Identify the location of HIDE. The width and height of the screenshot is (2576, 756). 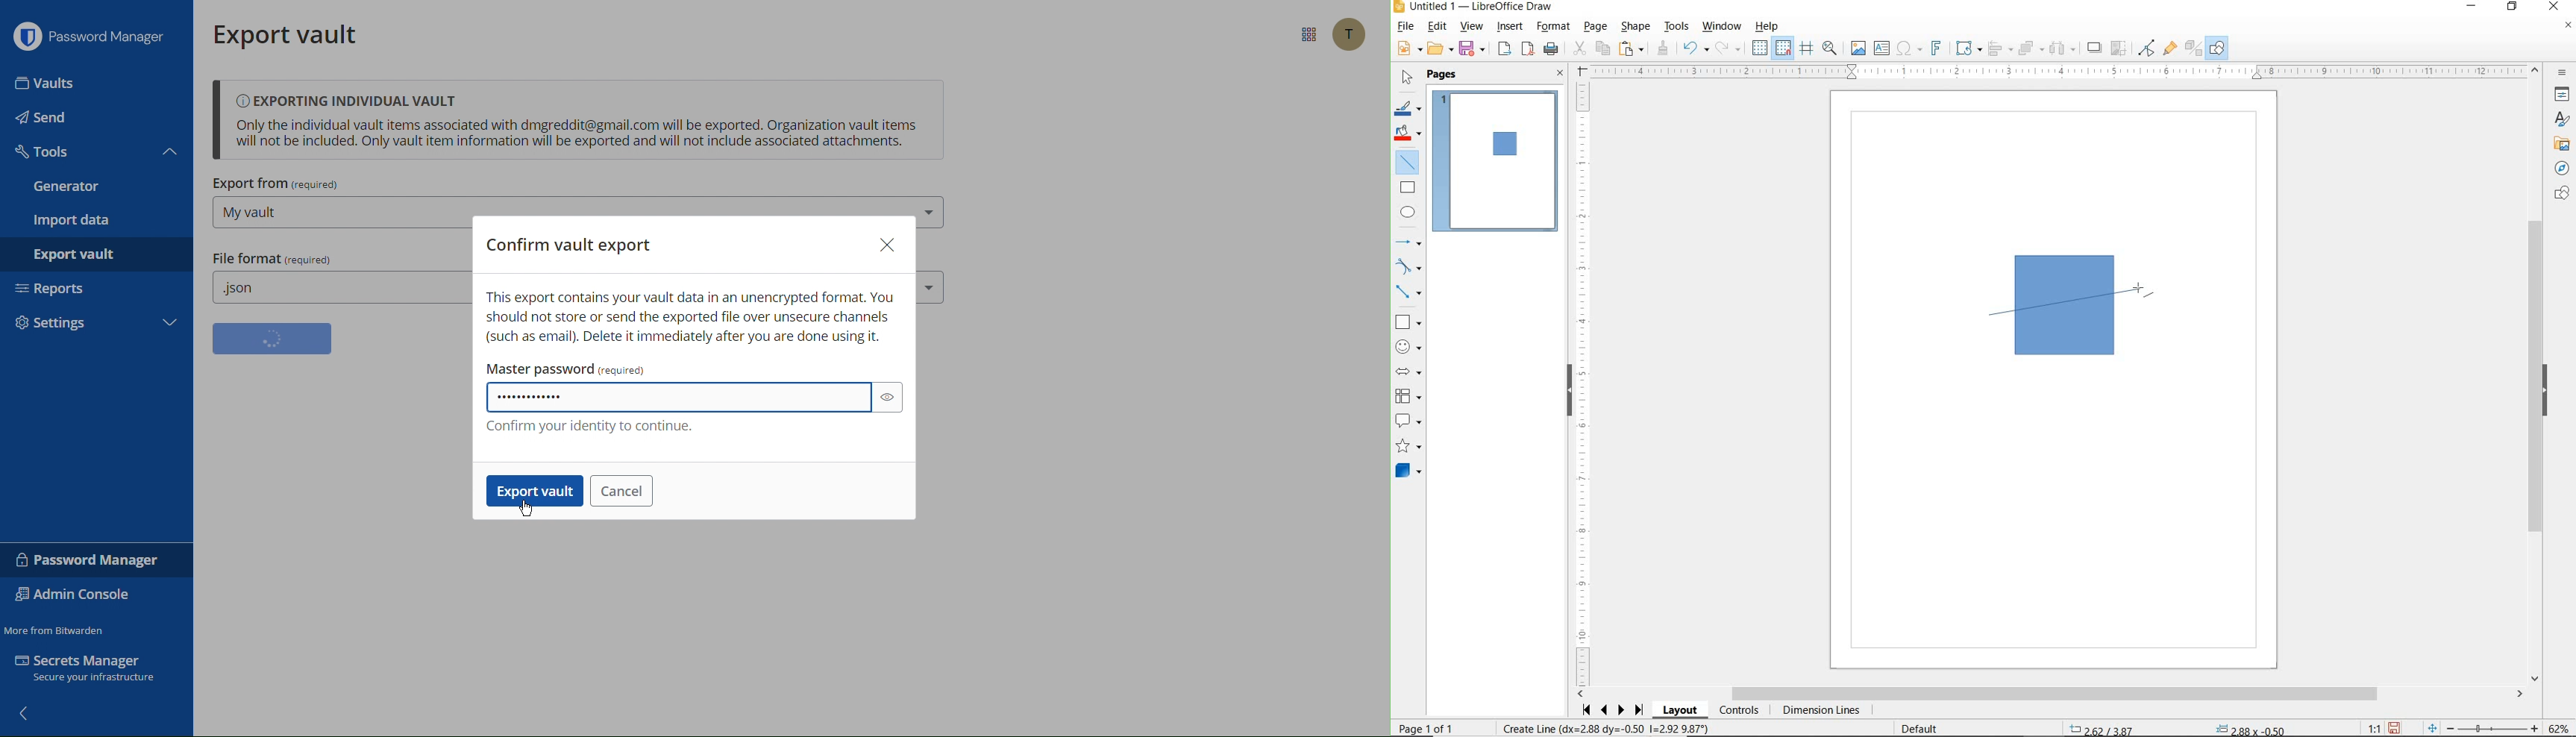
(1569, 392).